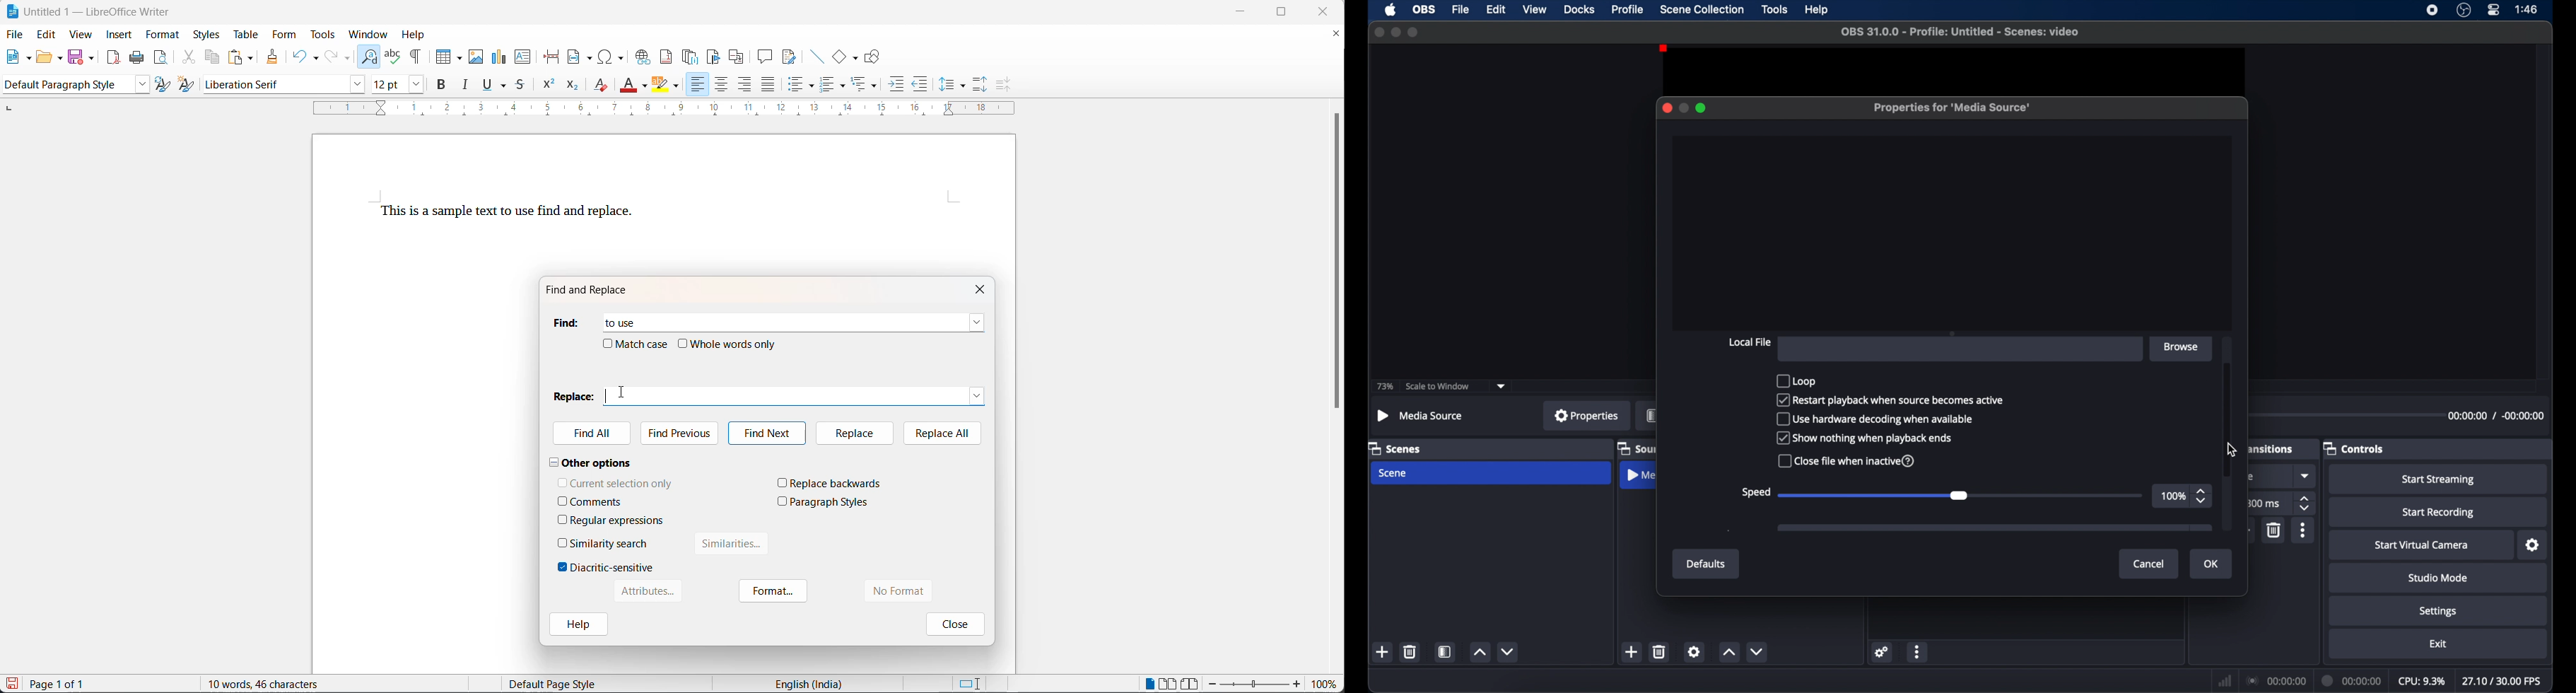 This screenshot has height=700, width=2576. Describe the element at coordinates (283, 35) in the screenshot. I see `form` at that location.